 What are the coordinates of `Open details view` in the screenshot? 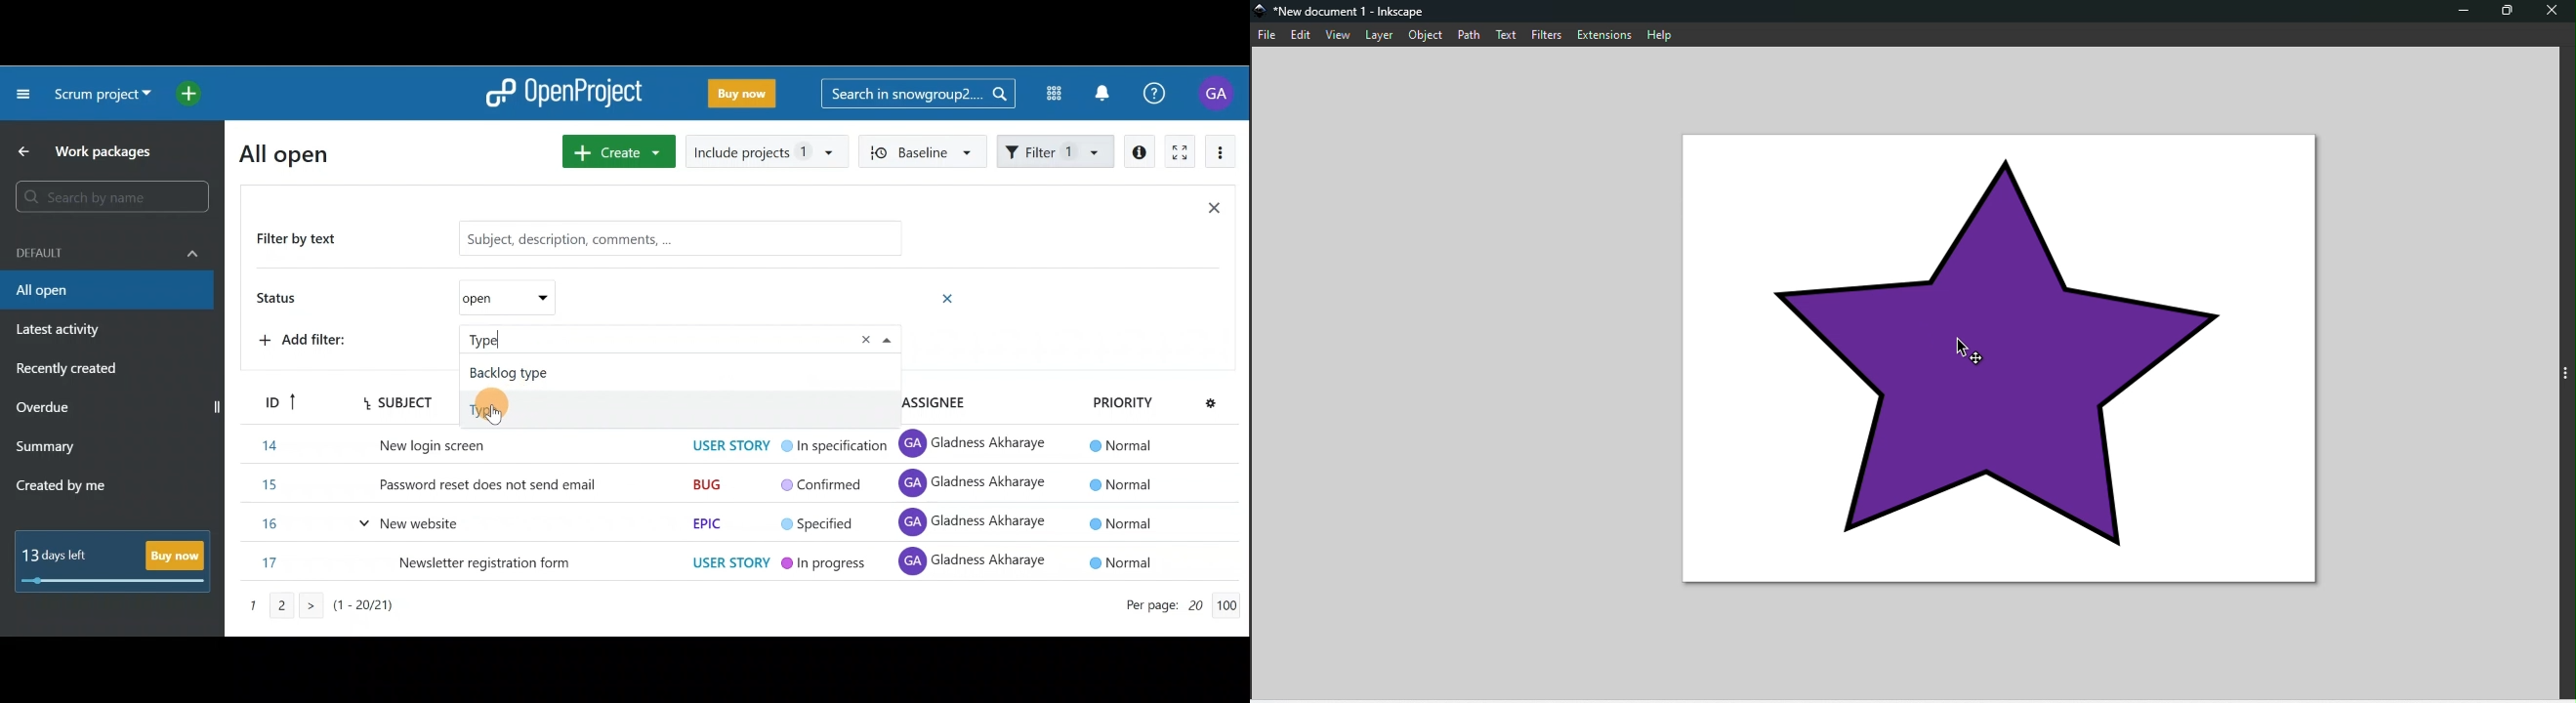 It's located at (1141, 152).